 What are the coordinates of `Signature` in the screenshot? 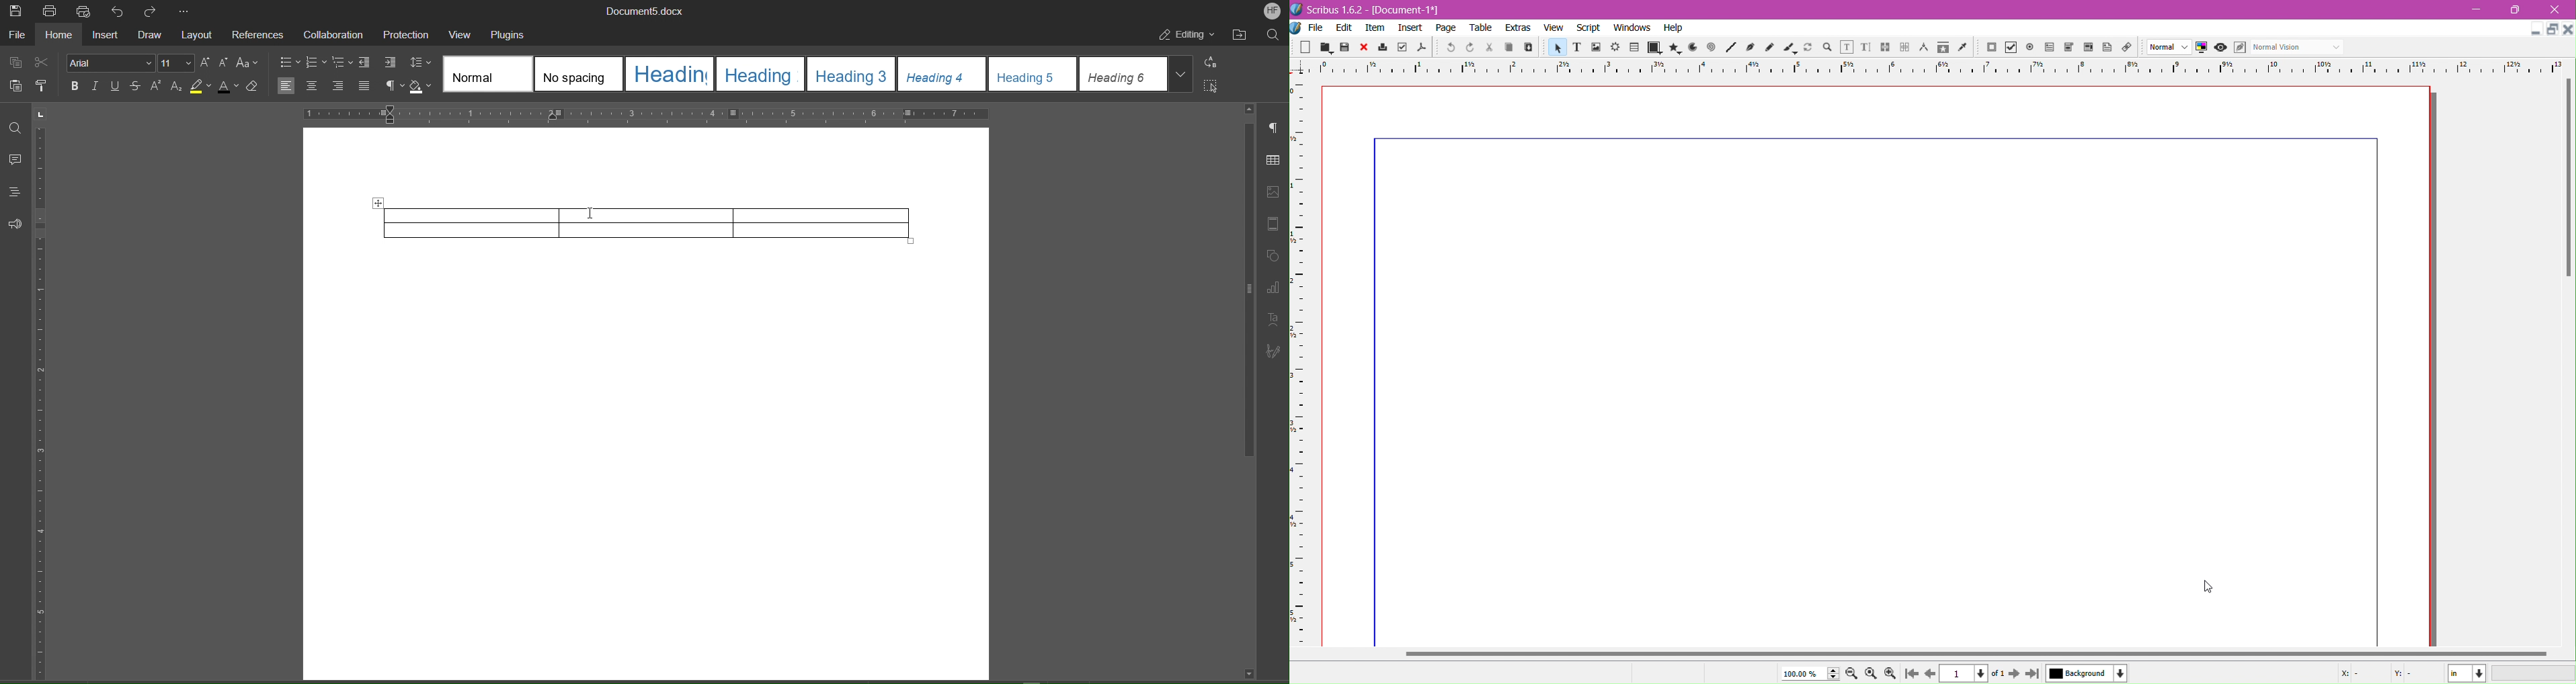 It's located at (1276, 349).